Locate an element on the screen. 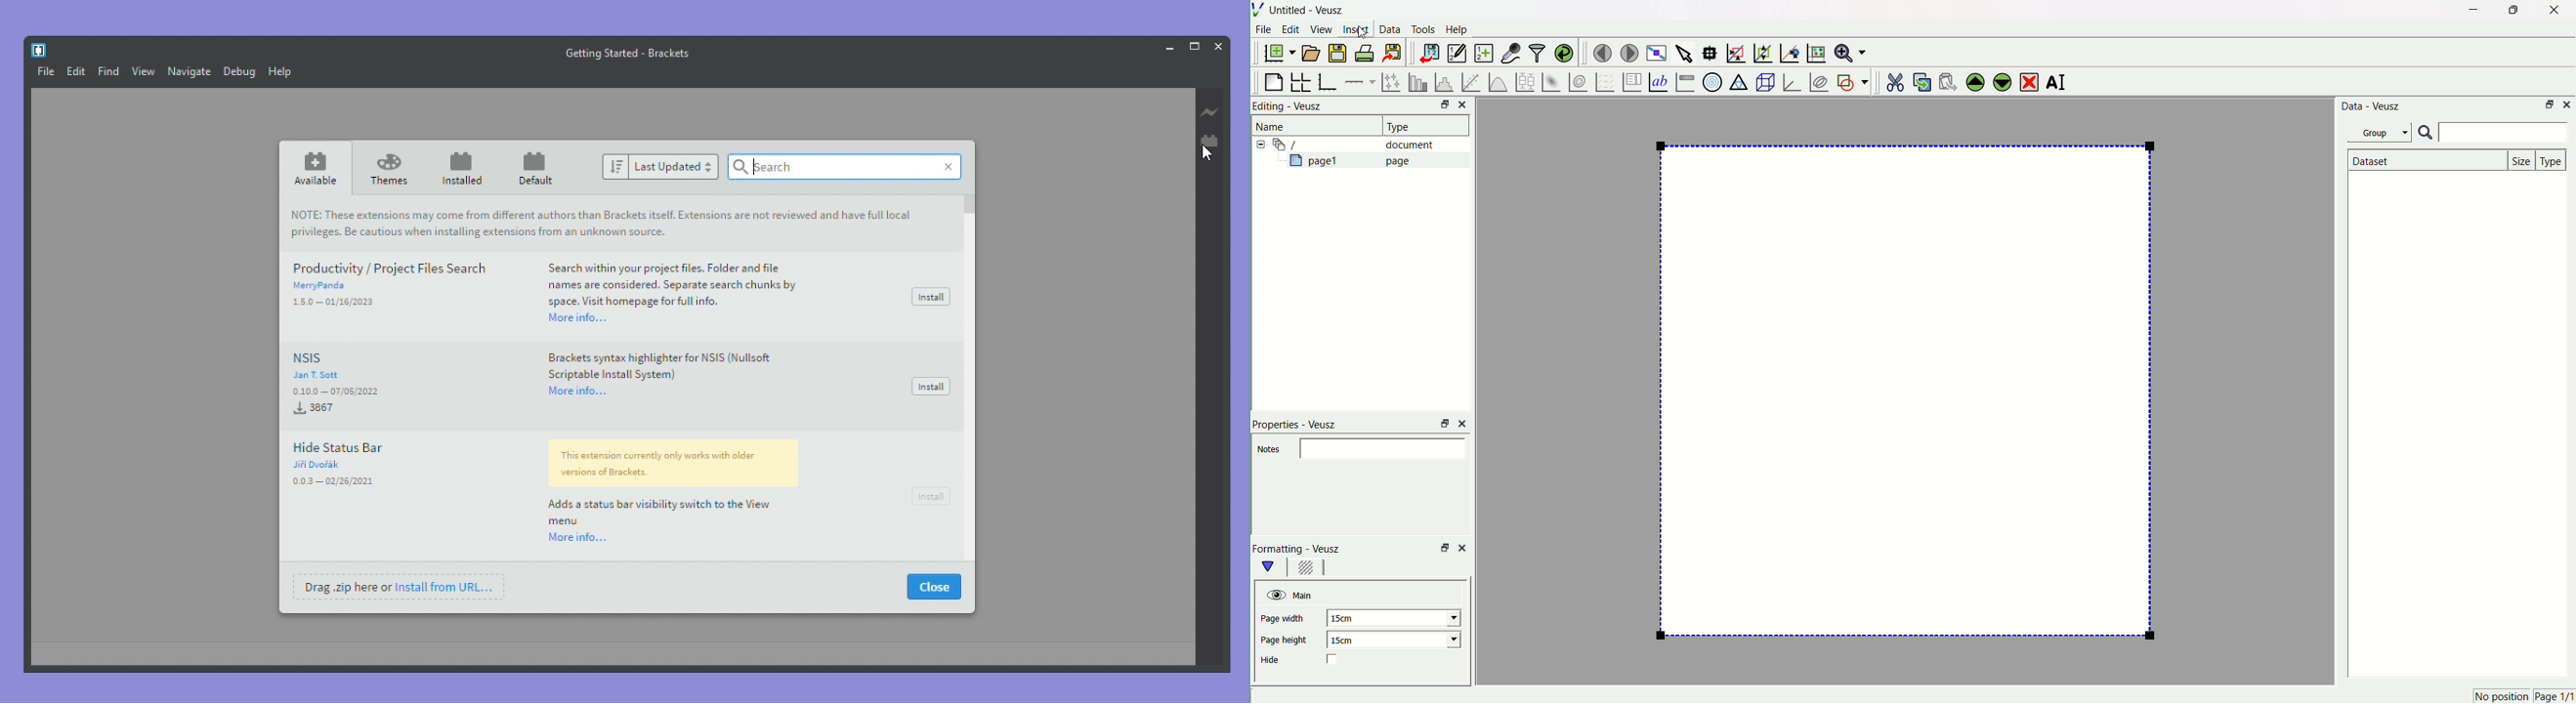 This screenshot has height=728, width=2576. base graphs is located at coordinates (1329, 80).